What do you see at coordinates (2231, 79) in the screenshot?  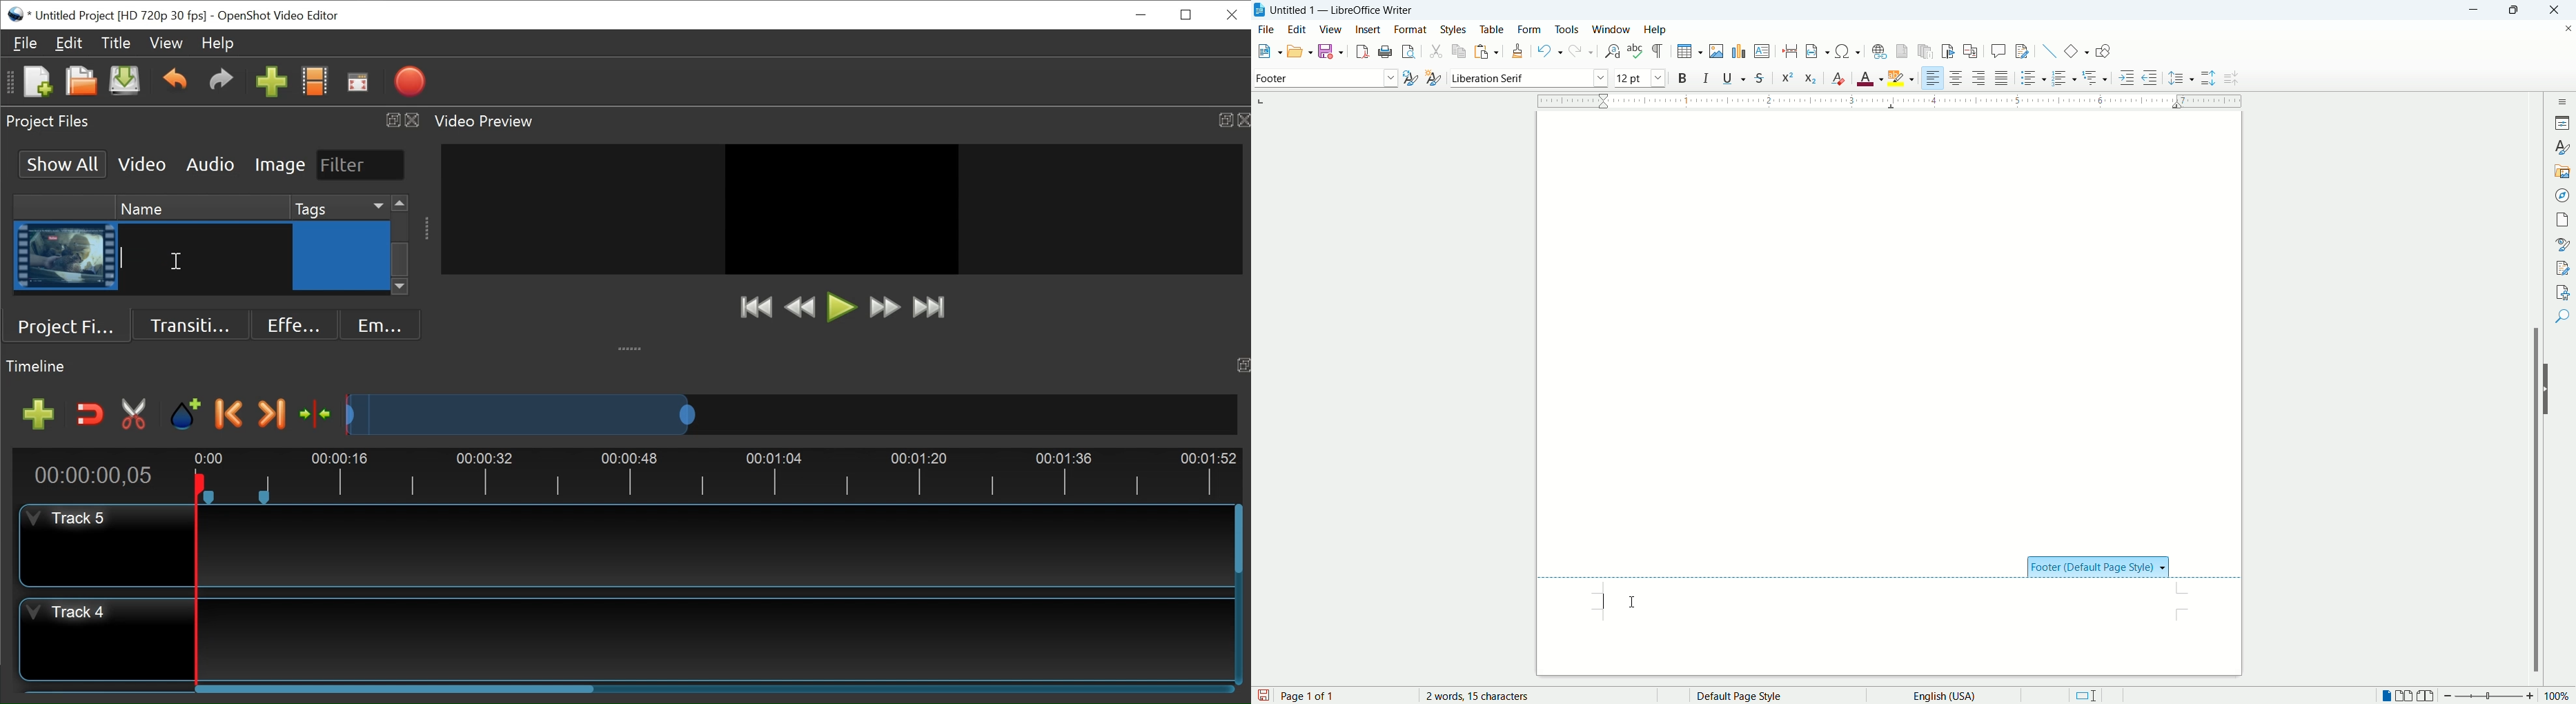 I see `decrease paragraph spacing` at bounding box center [2231, 79].